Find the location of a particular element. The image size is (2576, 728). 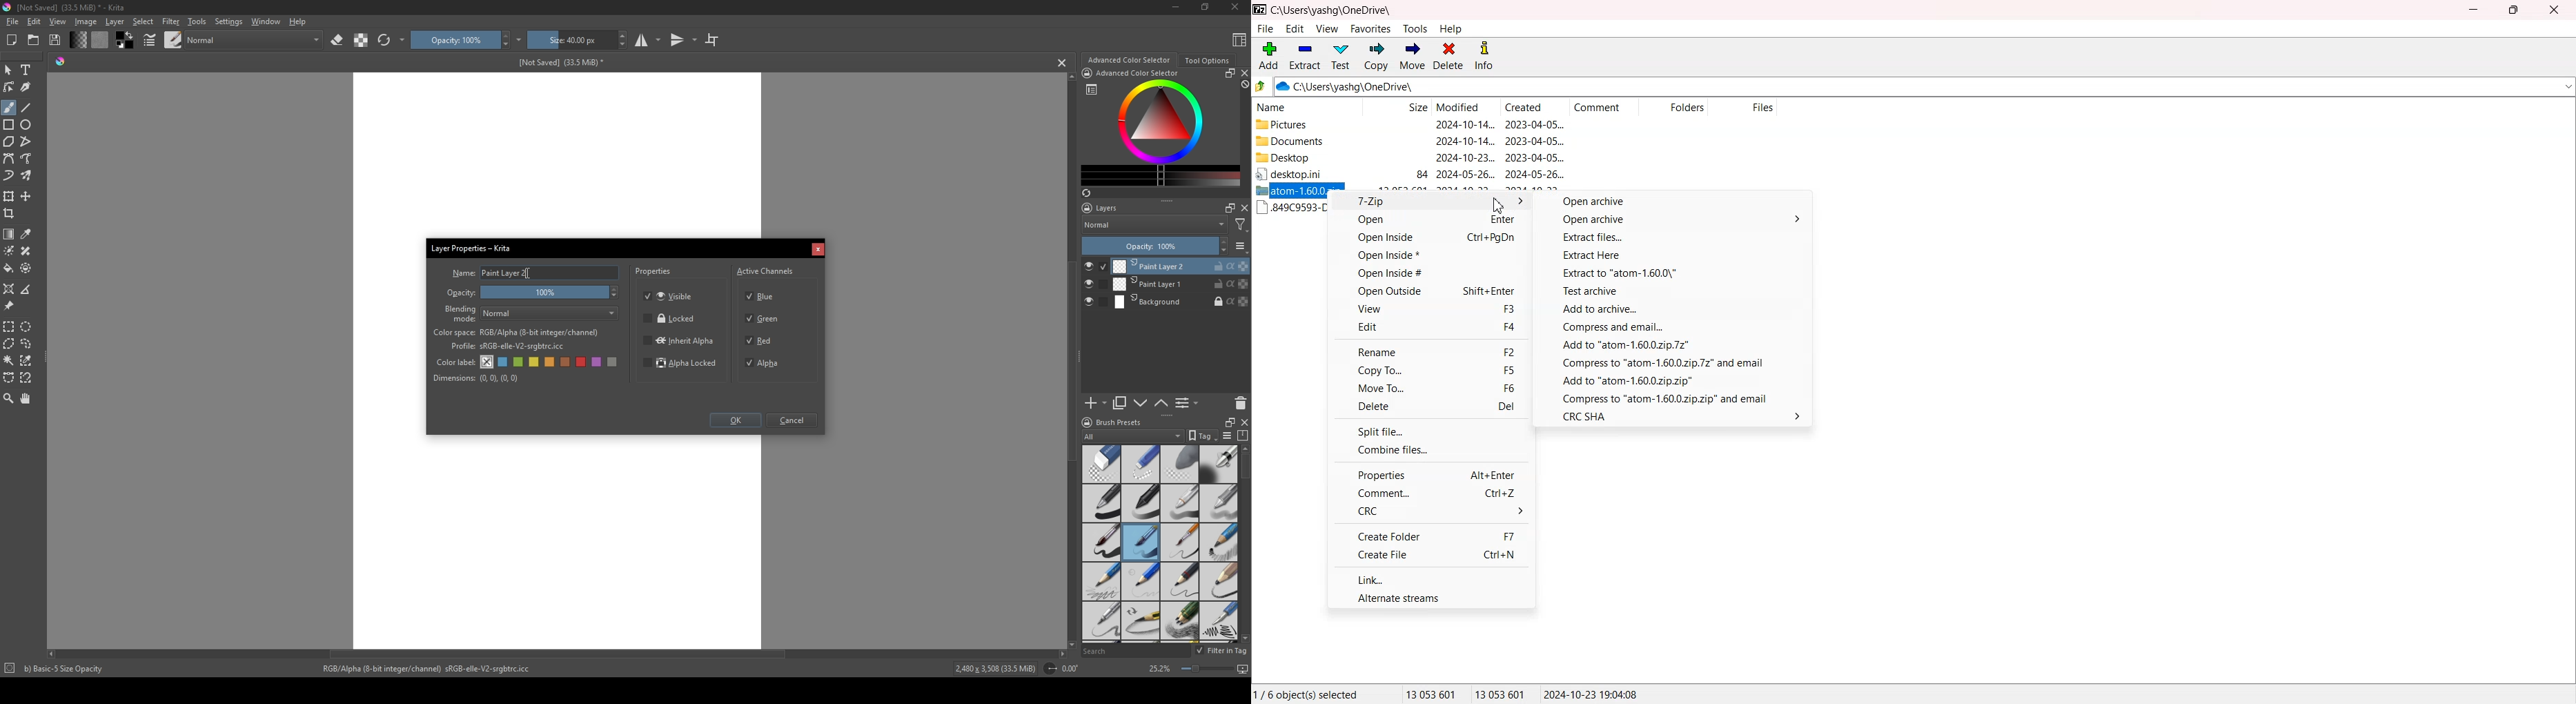

Color space: RGB/Alpha (8-bit integer/ channel): is located at coordinates (516, 332).